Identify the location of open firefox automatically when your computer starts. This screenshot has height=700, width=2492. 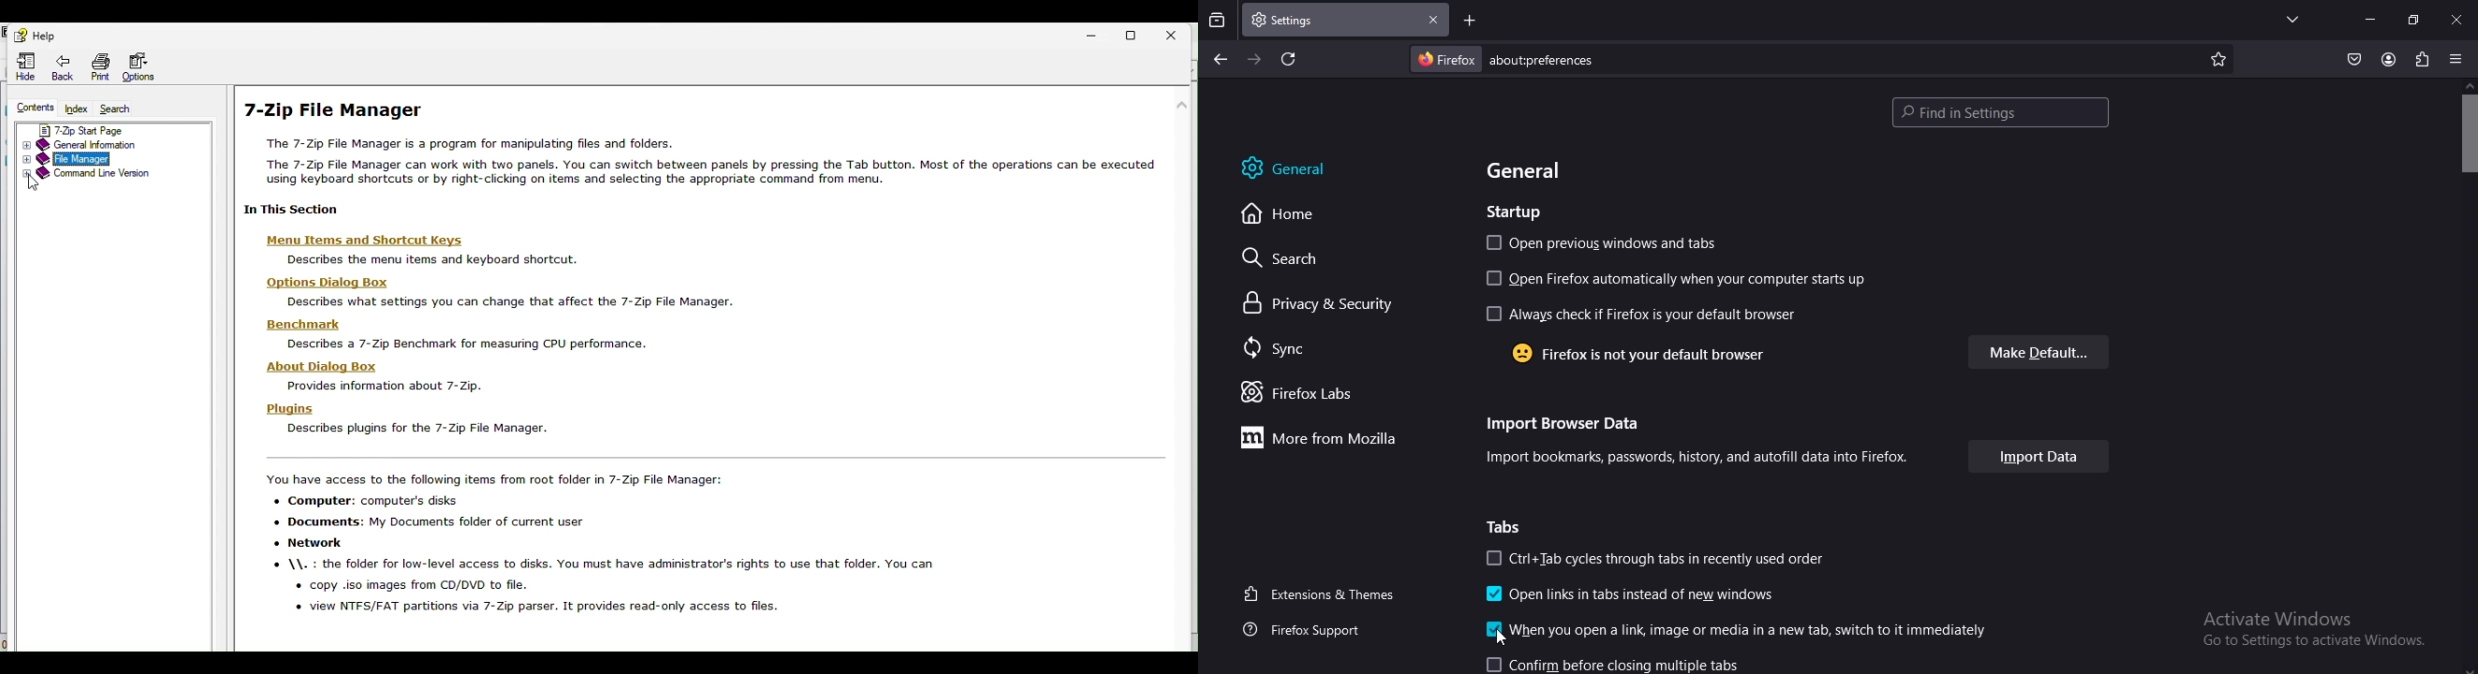
(1687, 278).